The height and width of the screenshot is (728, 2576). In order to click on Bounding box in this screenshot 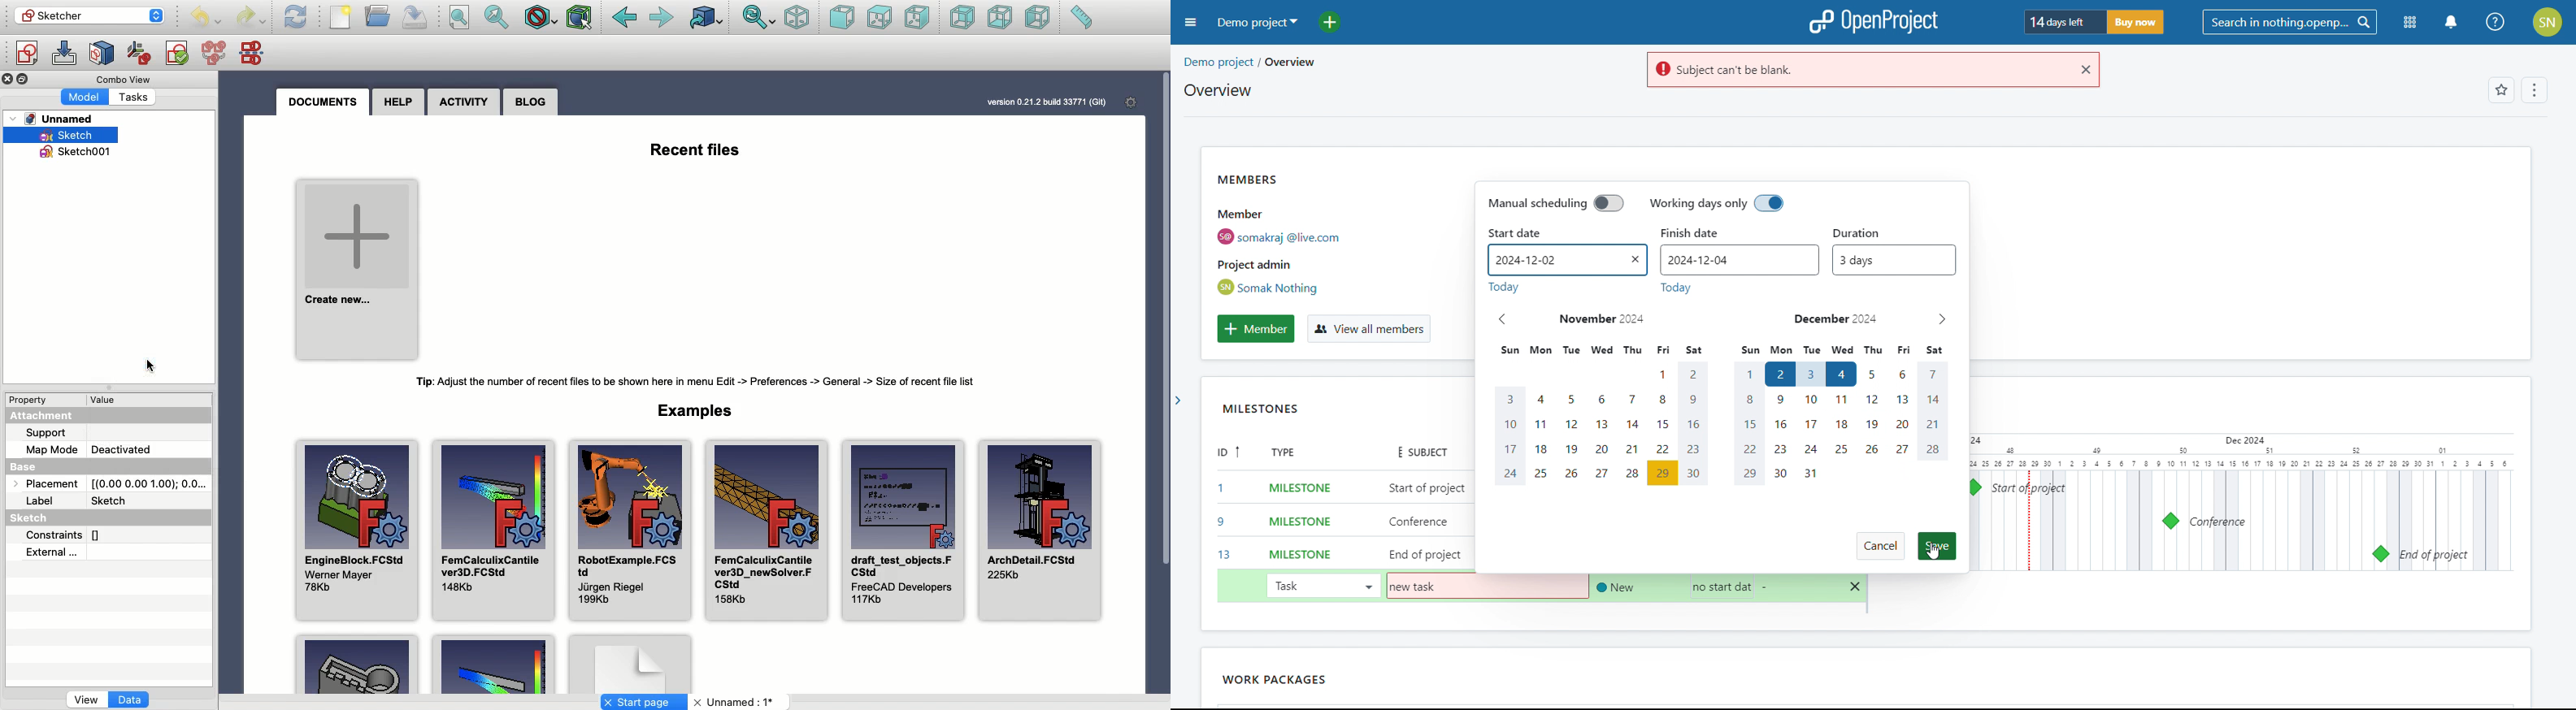, I will do `click(580, 19)`.